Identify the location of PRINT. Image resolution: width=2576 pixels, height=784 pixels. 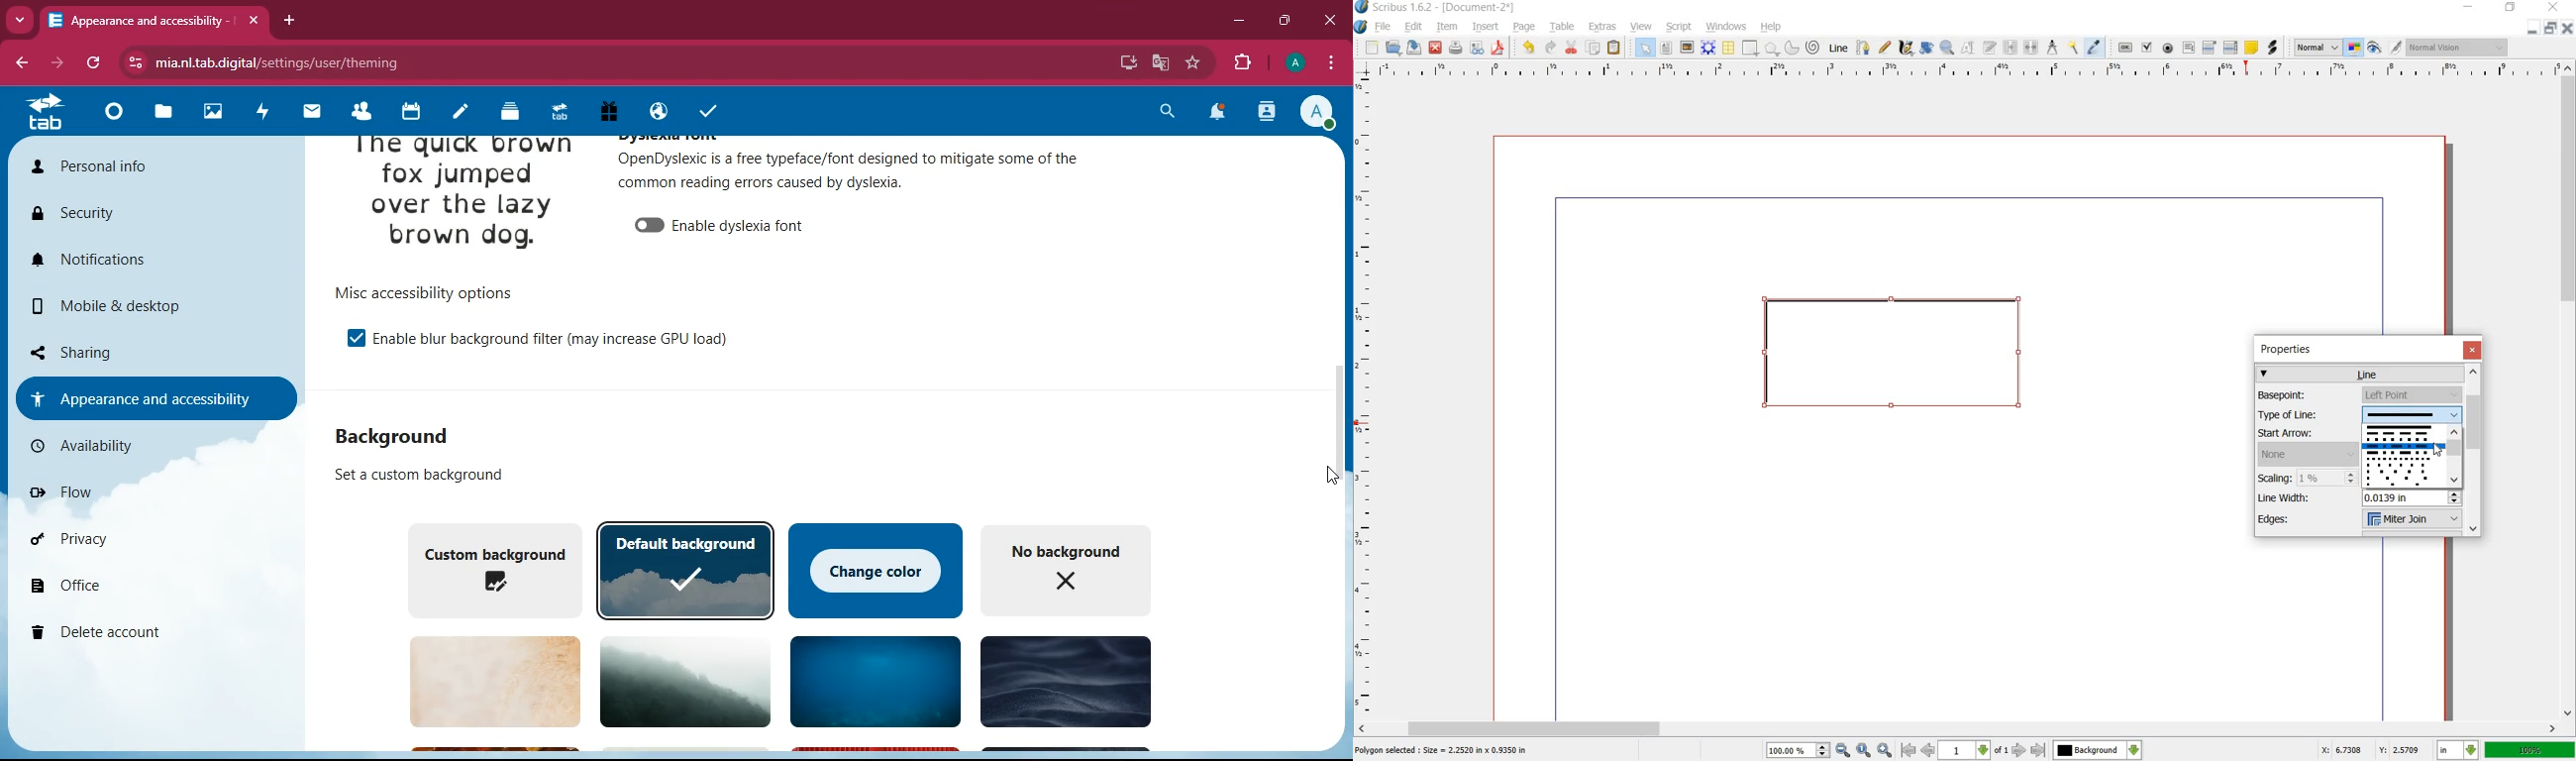
(1456, 48).